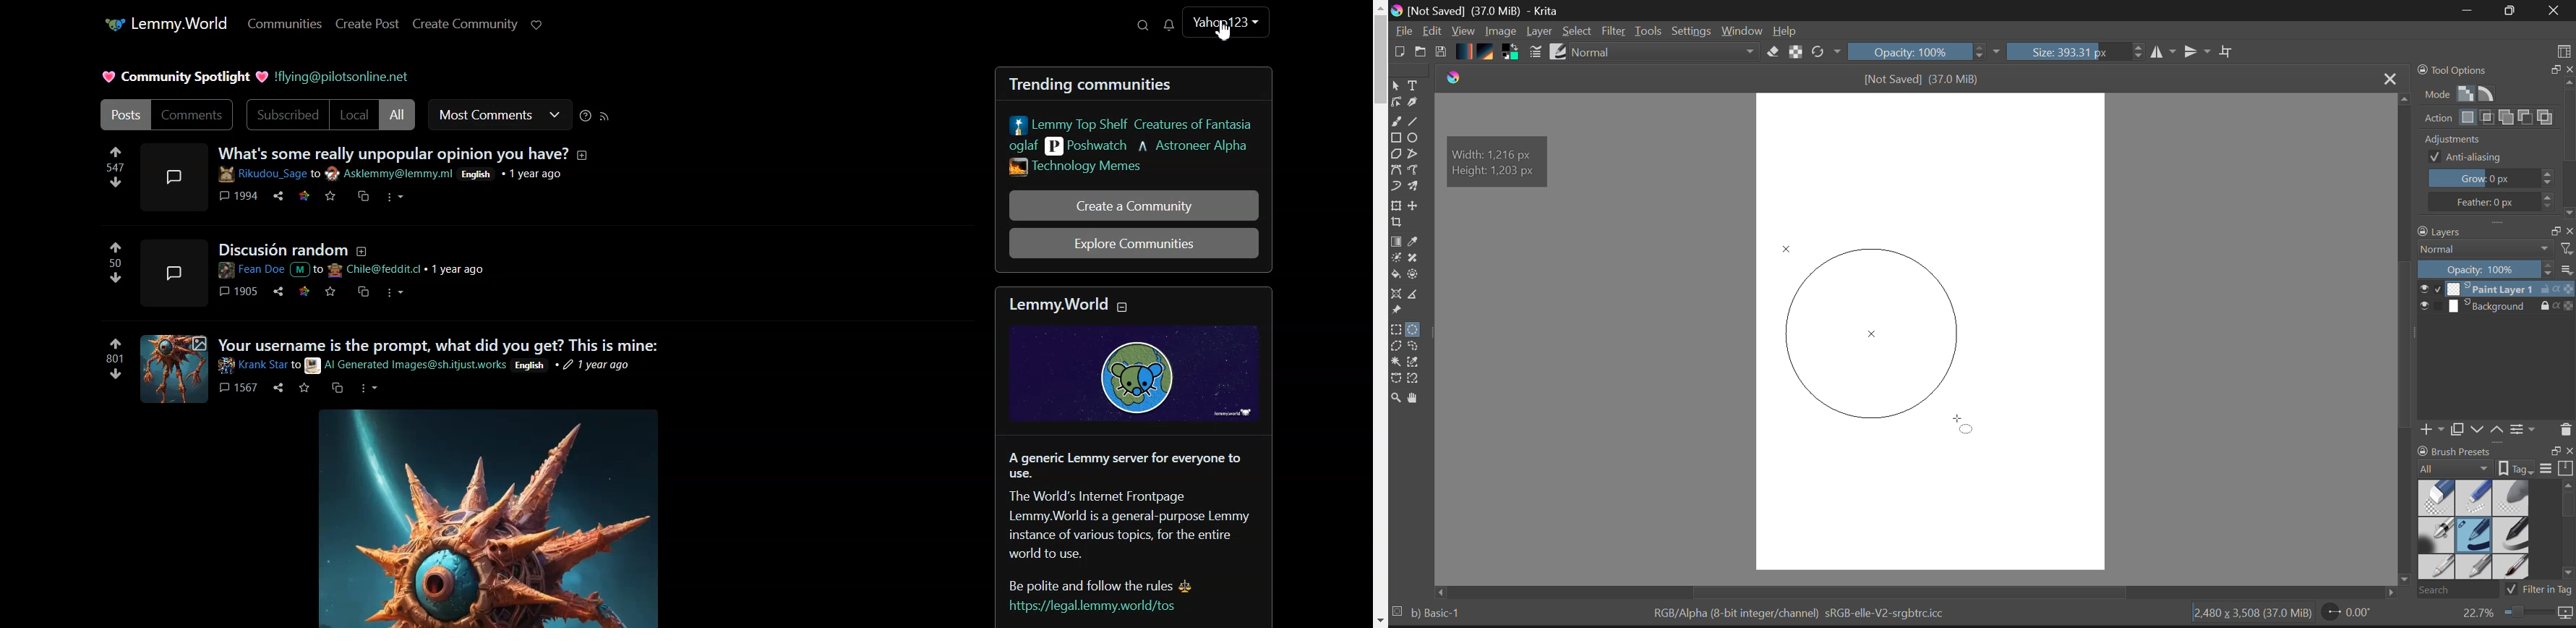 The image size is (2576, 644). I want to click on Colorize Mask Tool, so click(1396, 259).